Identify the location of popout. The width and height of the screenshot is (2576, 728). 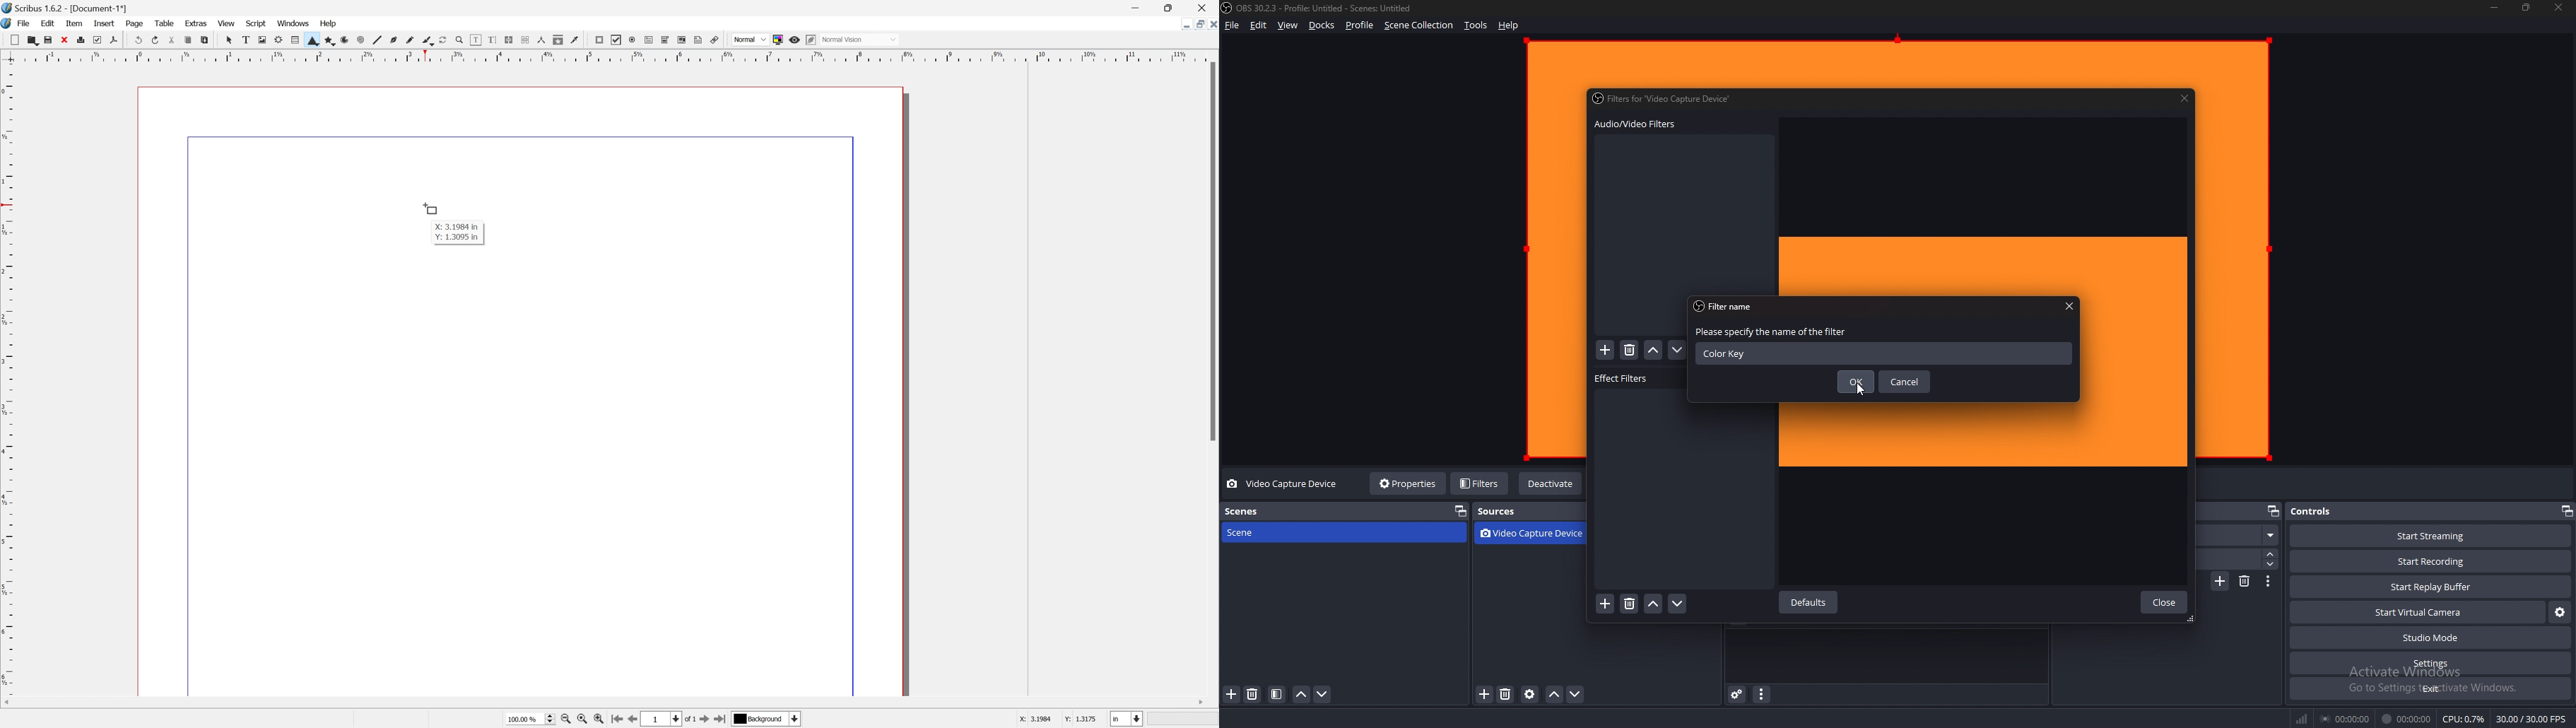
(2273, 512).